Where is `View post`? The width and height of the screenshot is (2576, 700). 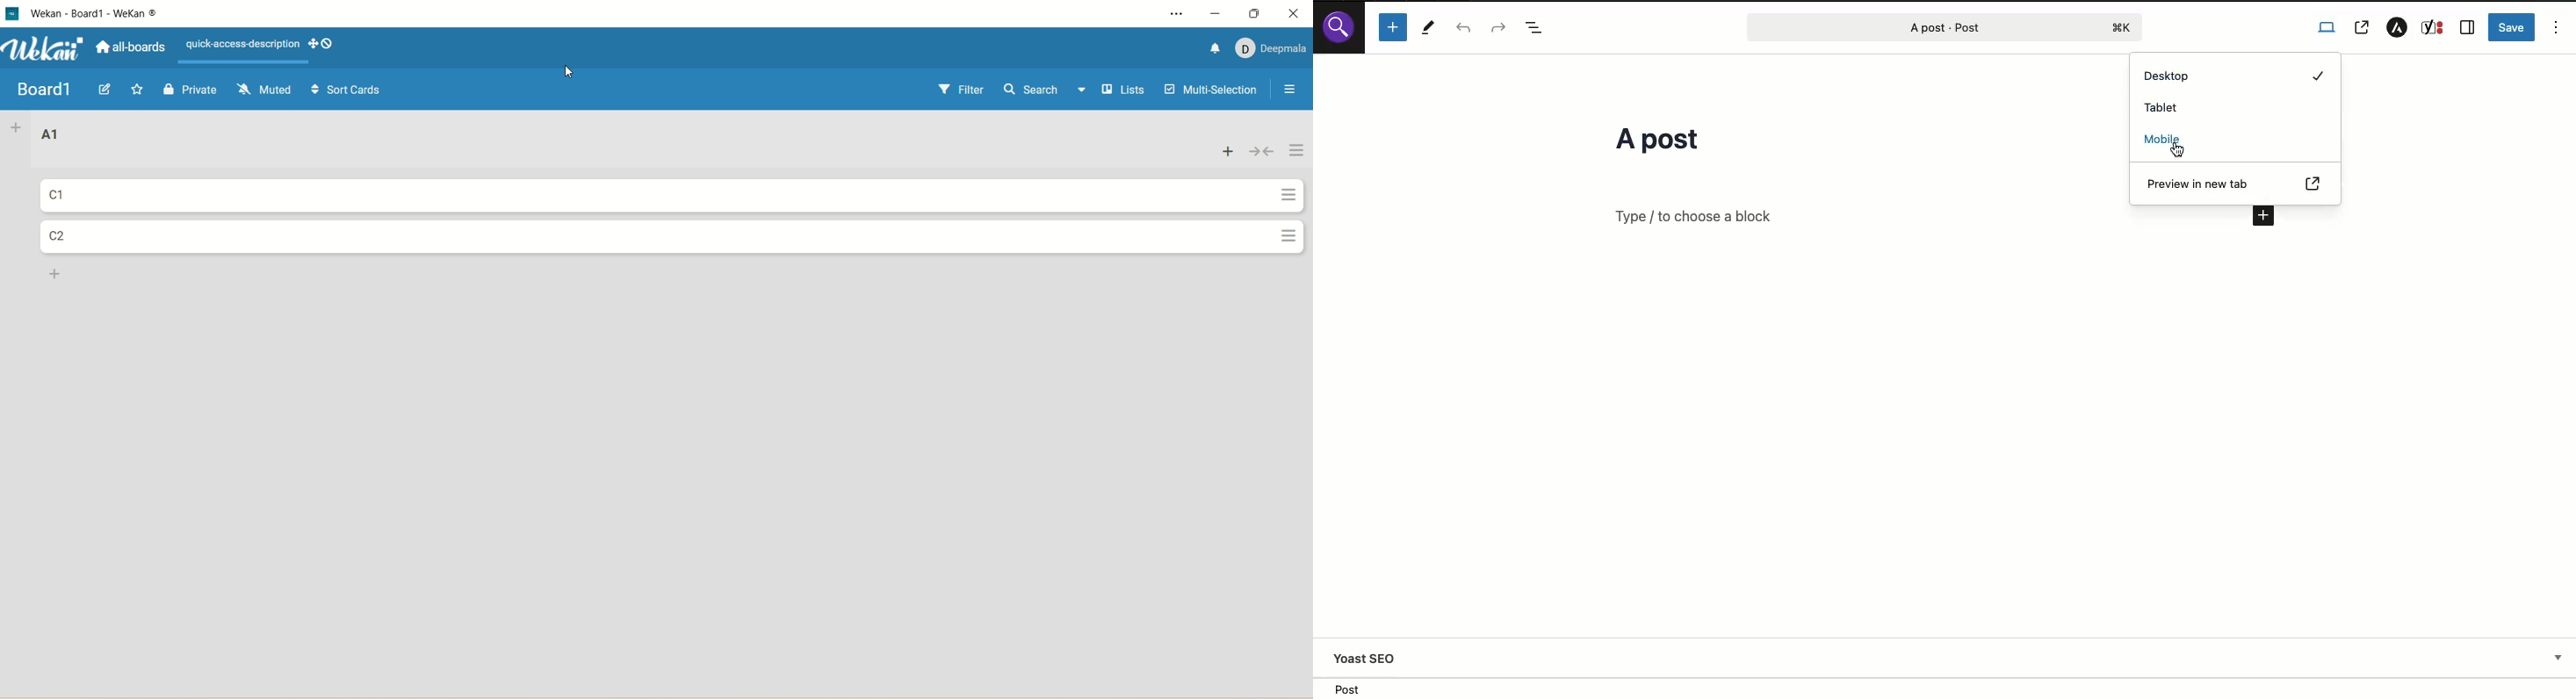 View post is located at coordinates (2365, 27).